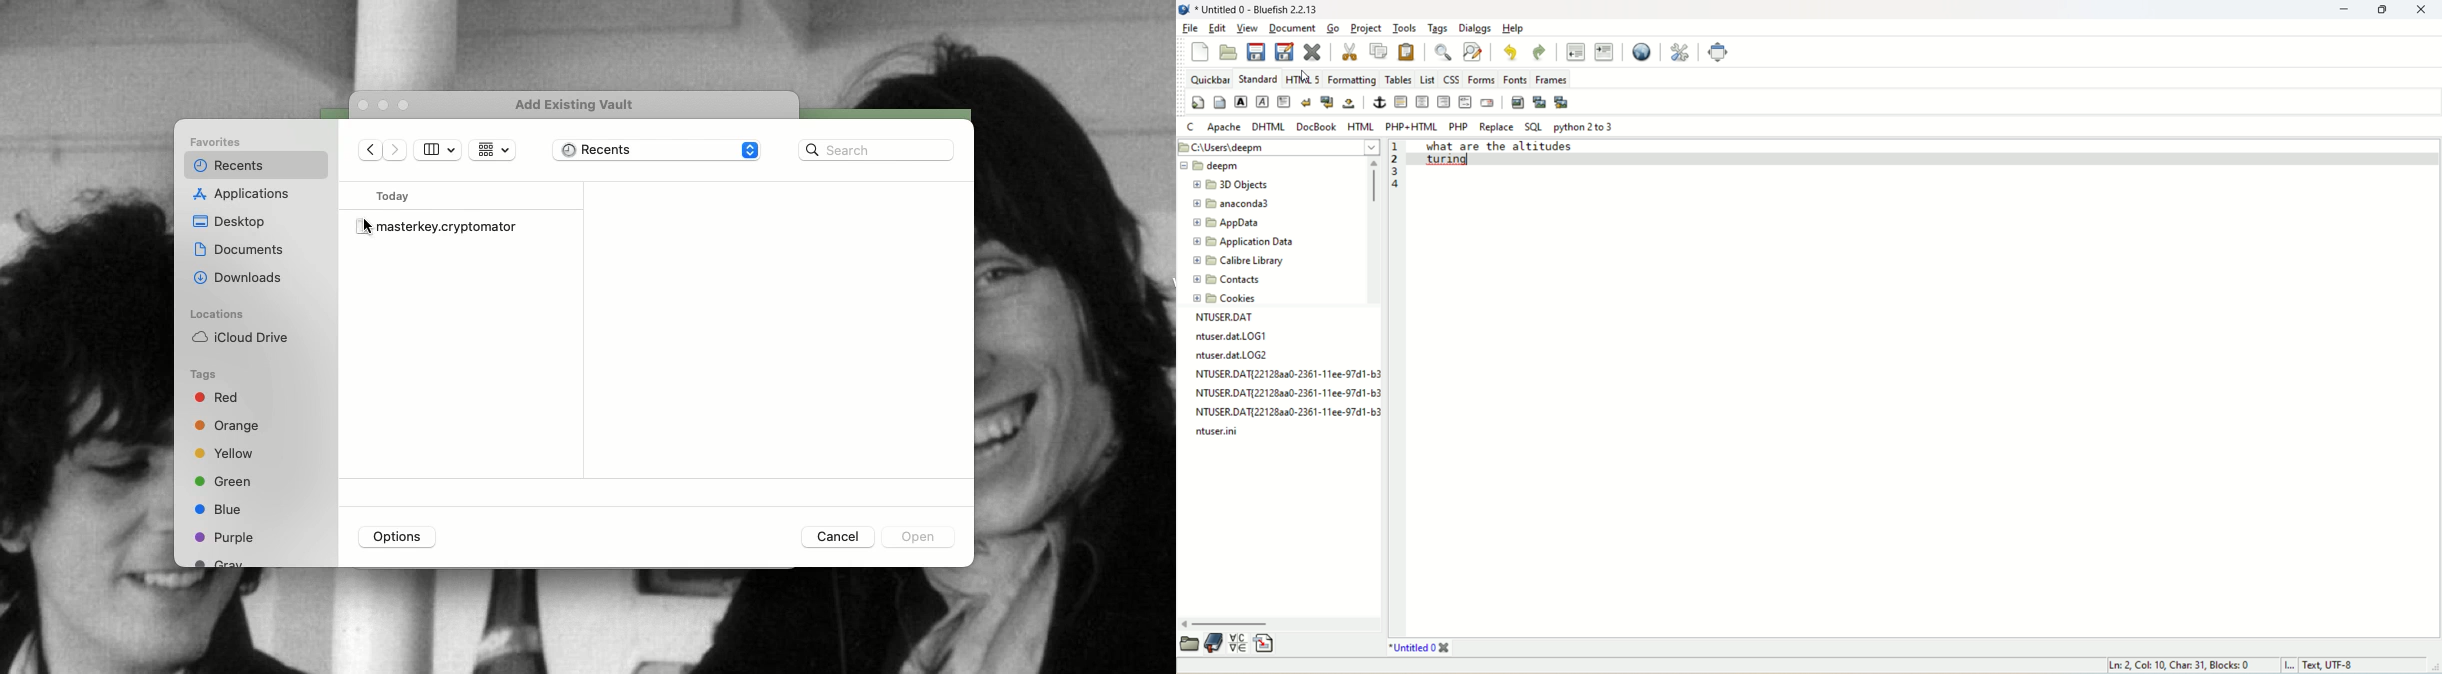 Image resolution: width=2464 pixels, height=700 pixels. What do you see at coordinates (1402, 104) in the screenshot?
I see `horizontal rule` at bounding box center [1402, 104].